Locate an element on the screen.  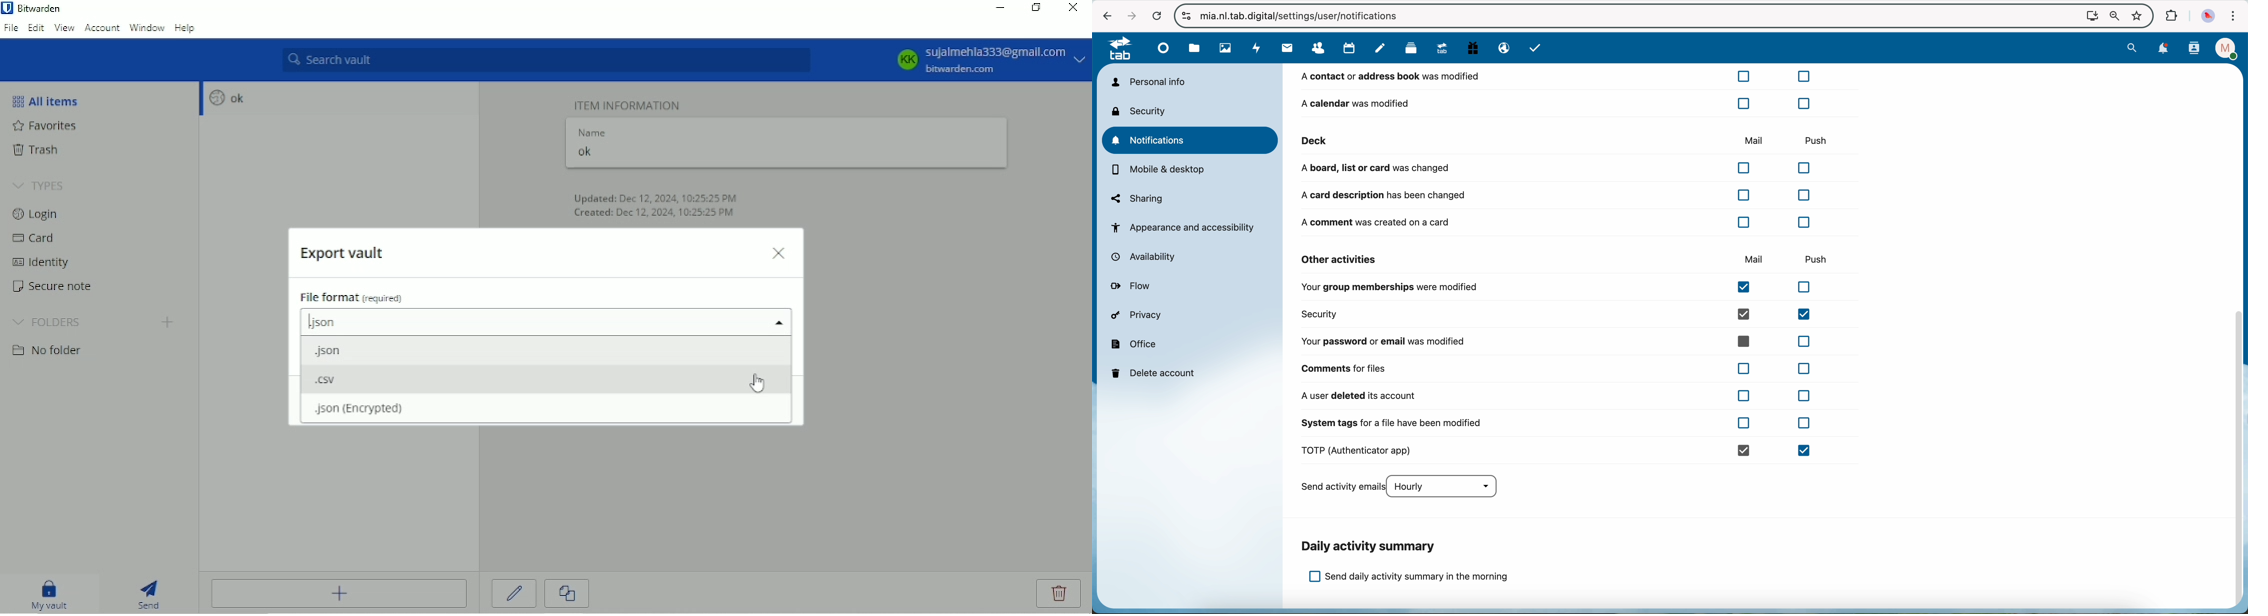
Close is located at coordinates (1071, 9).